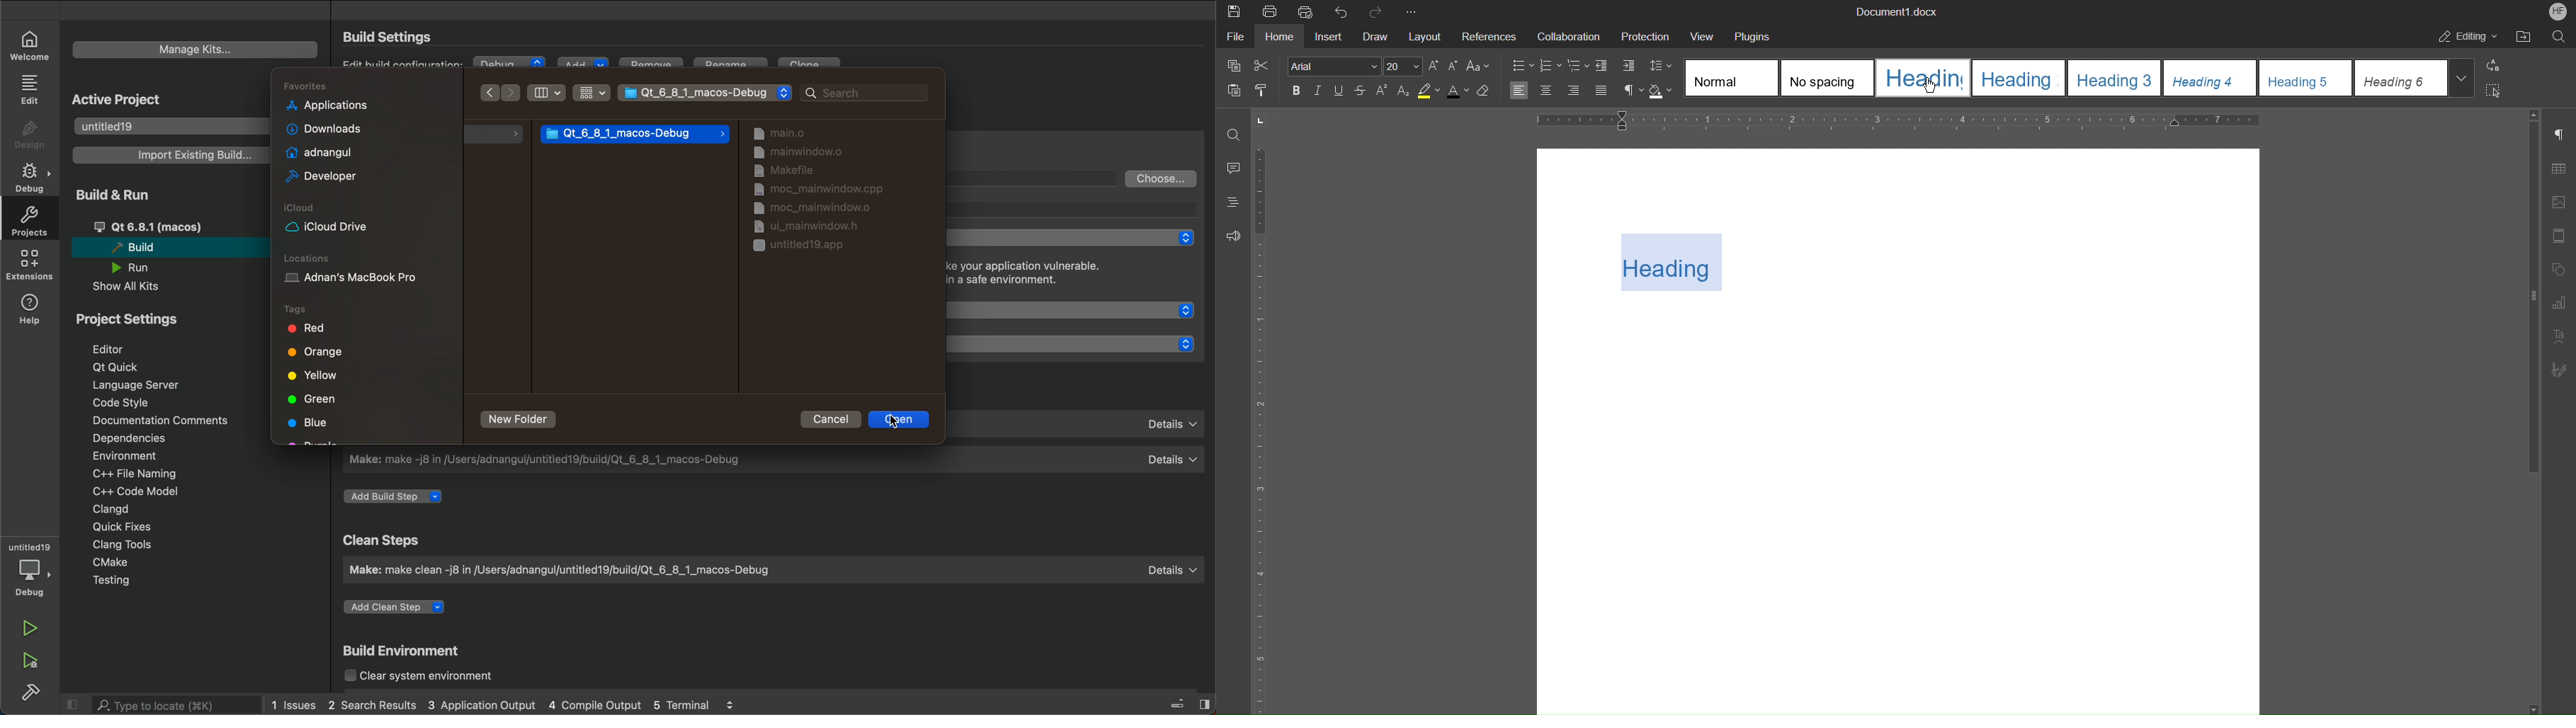  Describe the element at coordinates (2555, 11) in the screenshot. I see `HF` at that location.